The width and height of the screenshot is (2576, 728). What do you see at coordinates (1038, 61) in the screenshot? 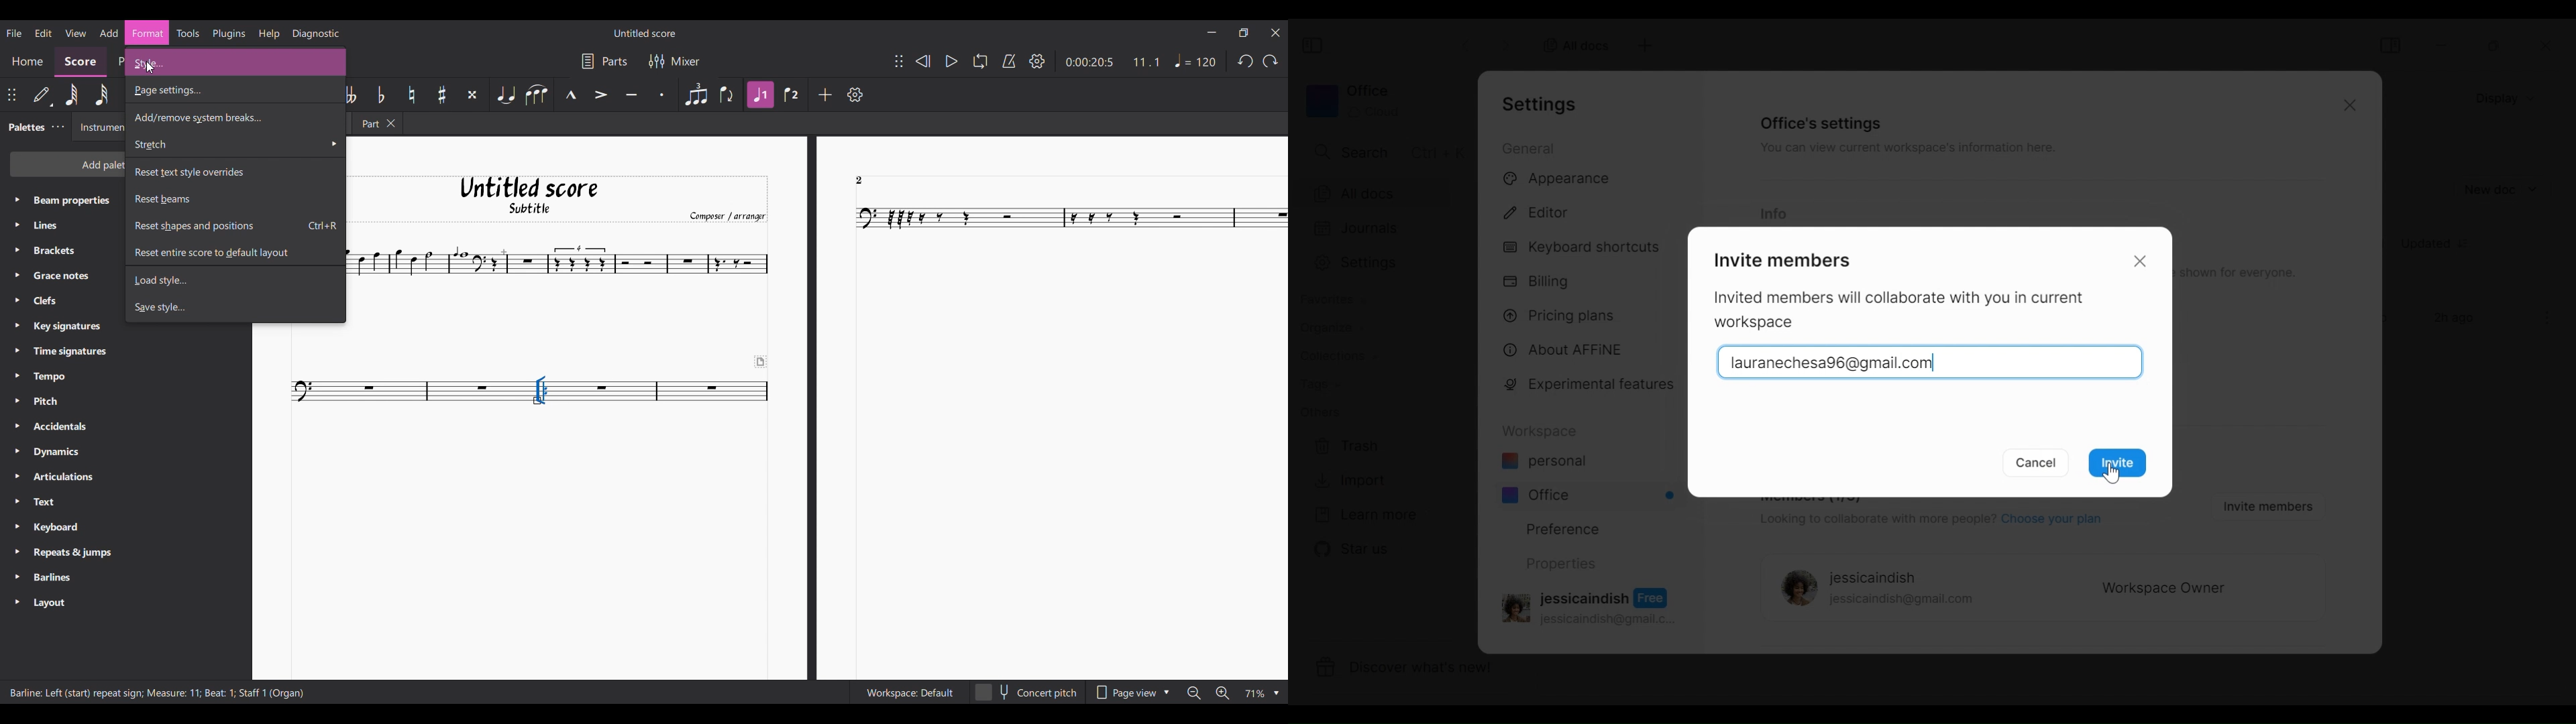
I see `Settings` at bounding box center [1038, 61].